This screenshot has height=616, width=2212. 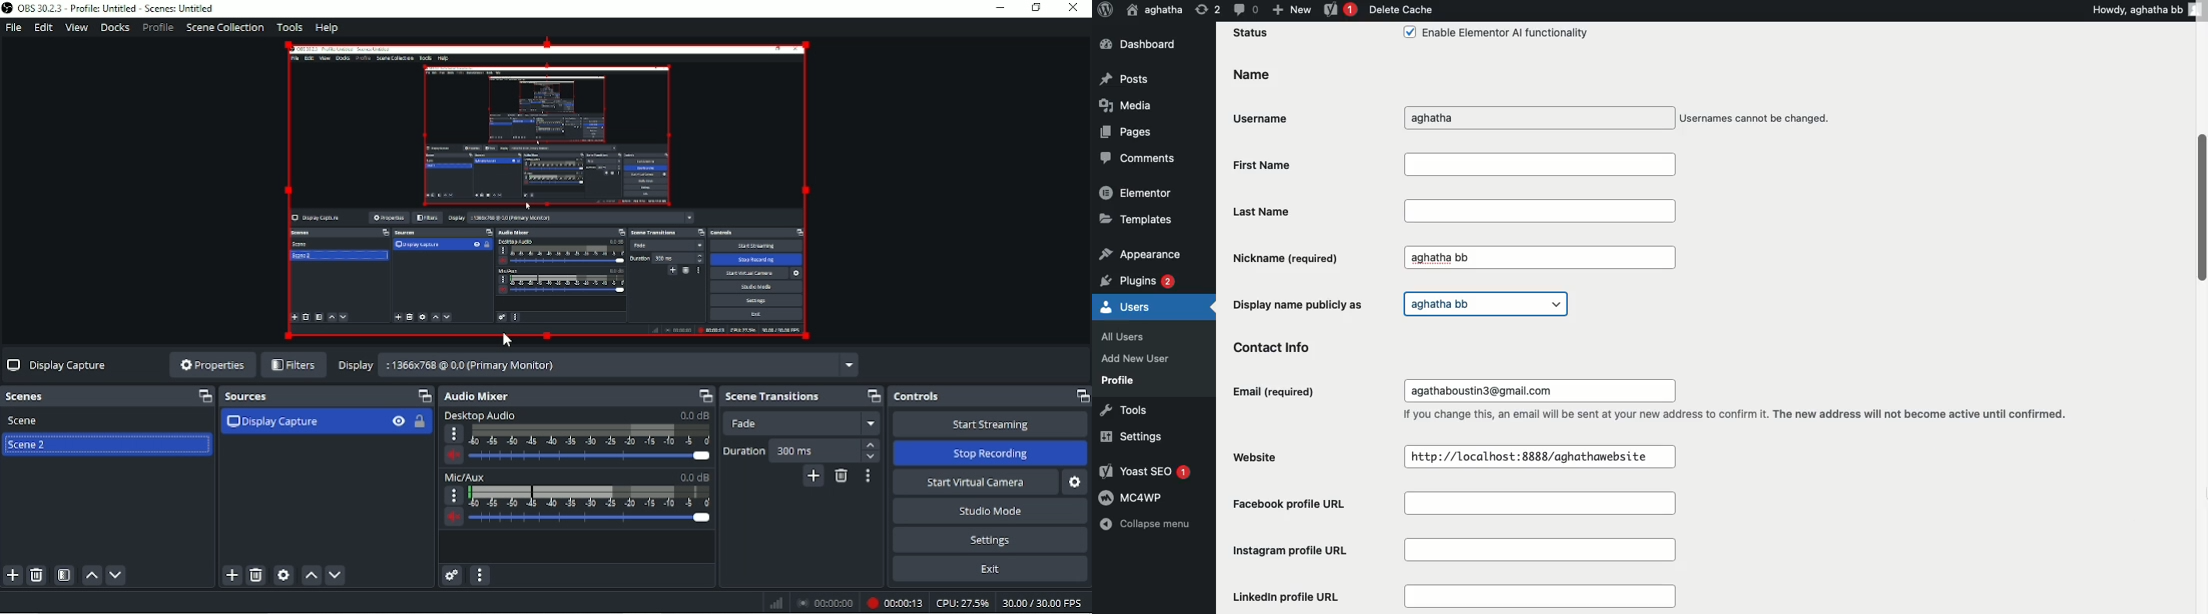 I want to click on Configure virtual camera, so click(x=1076, y=483).